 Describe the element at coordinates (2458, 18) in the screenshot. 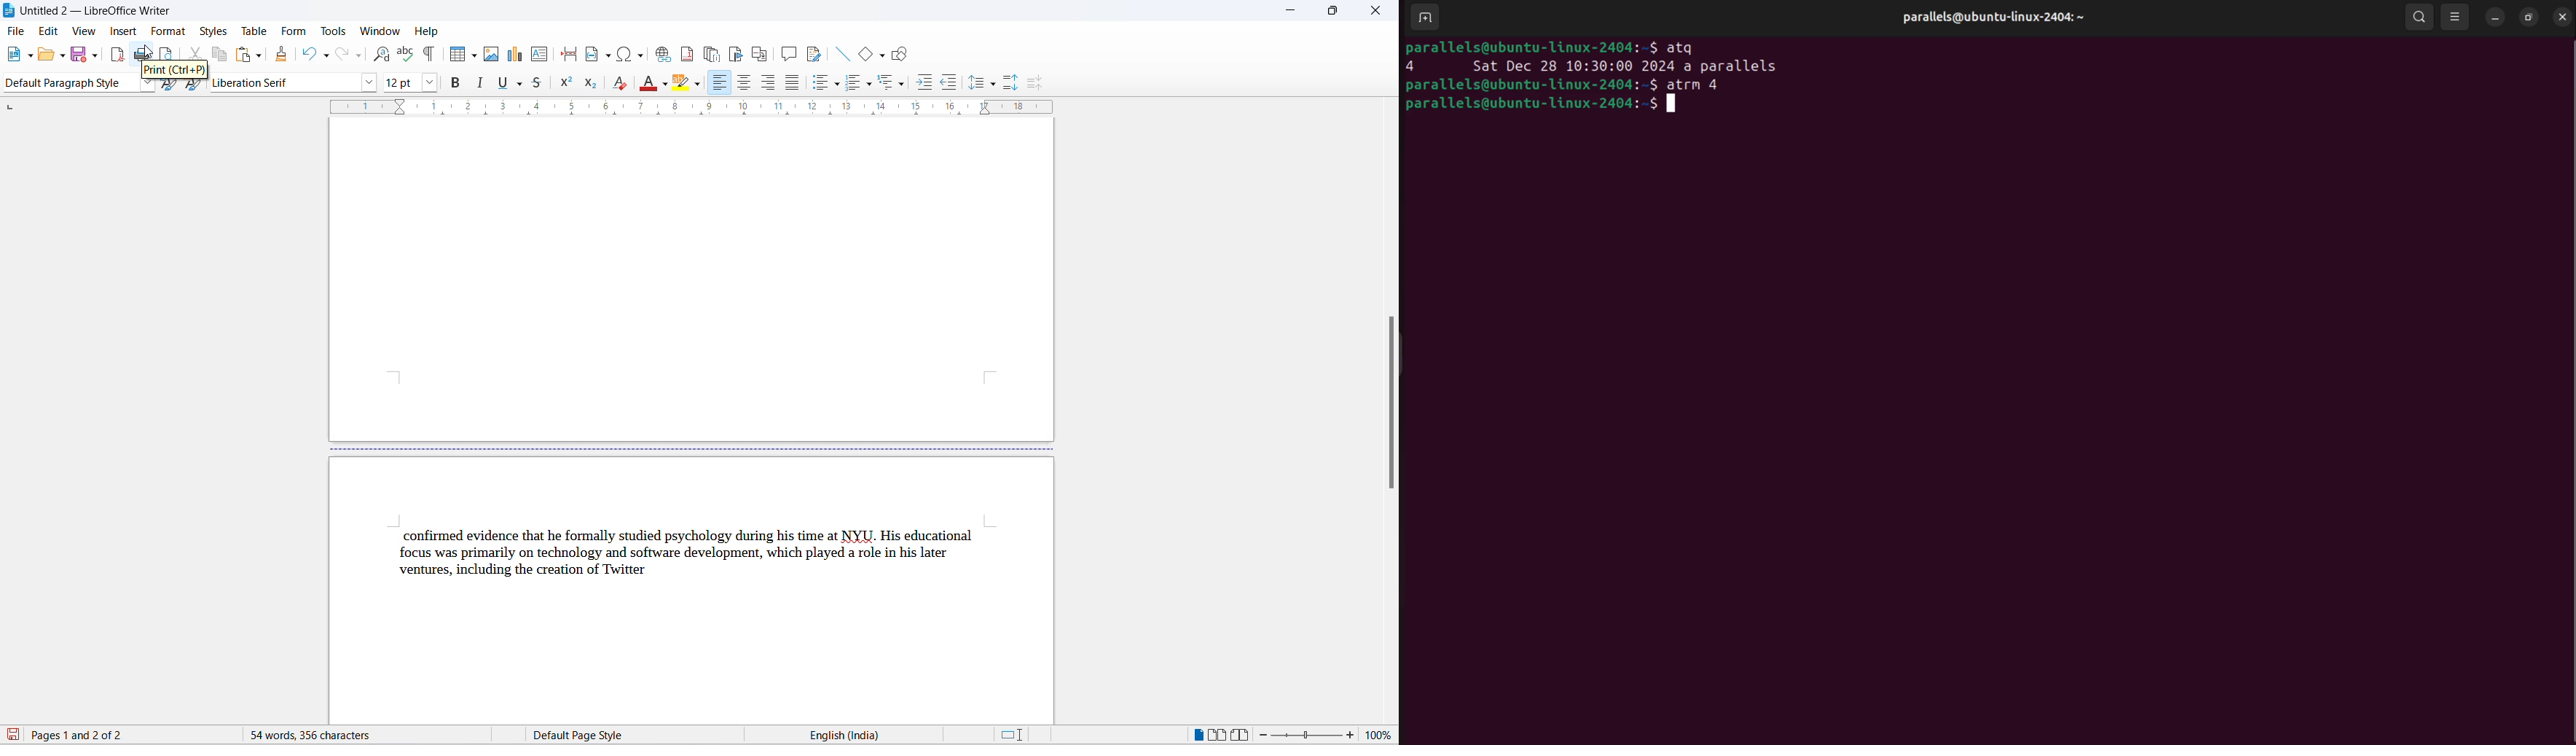

I see `view option` at that location.